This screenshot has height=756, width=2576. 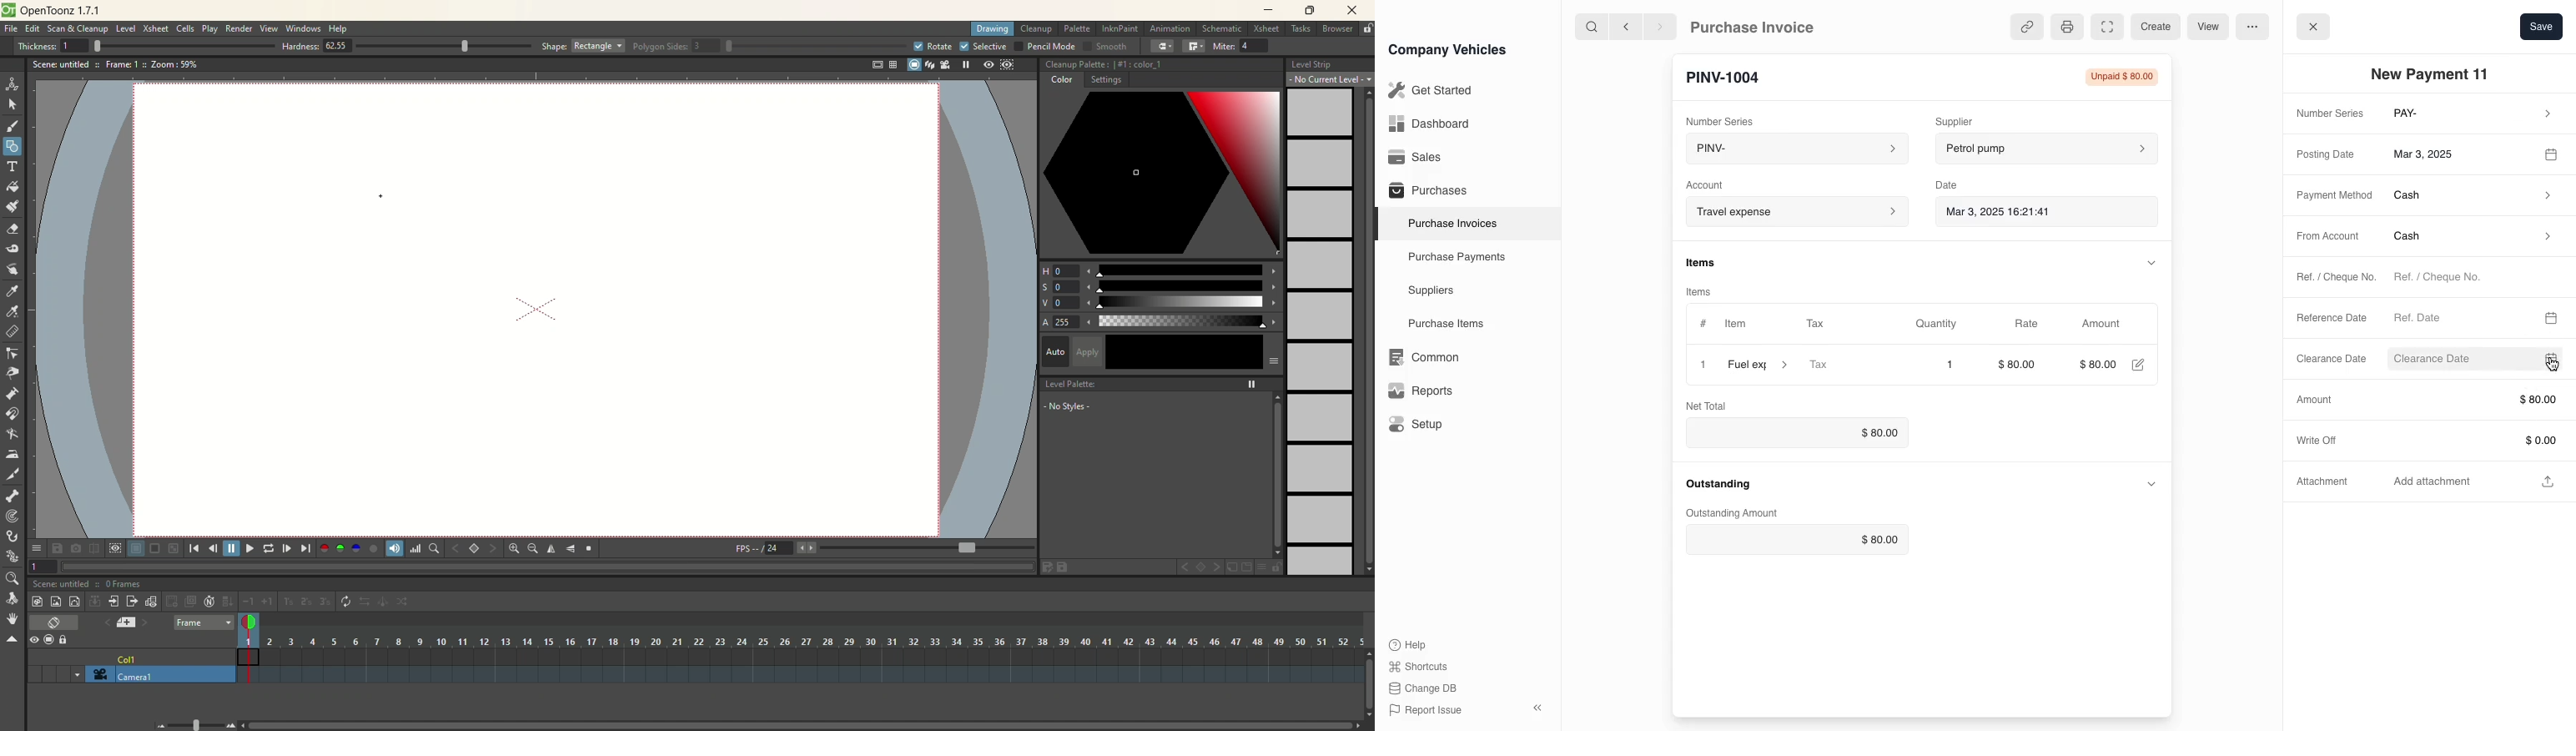 I want to click on color, so click(x=1060, y=82).